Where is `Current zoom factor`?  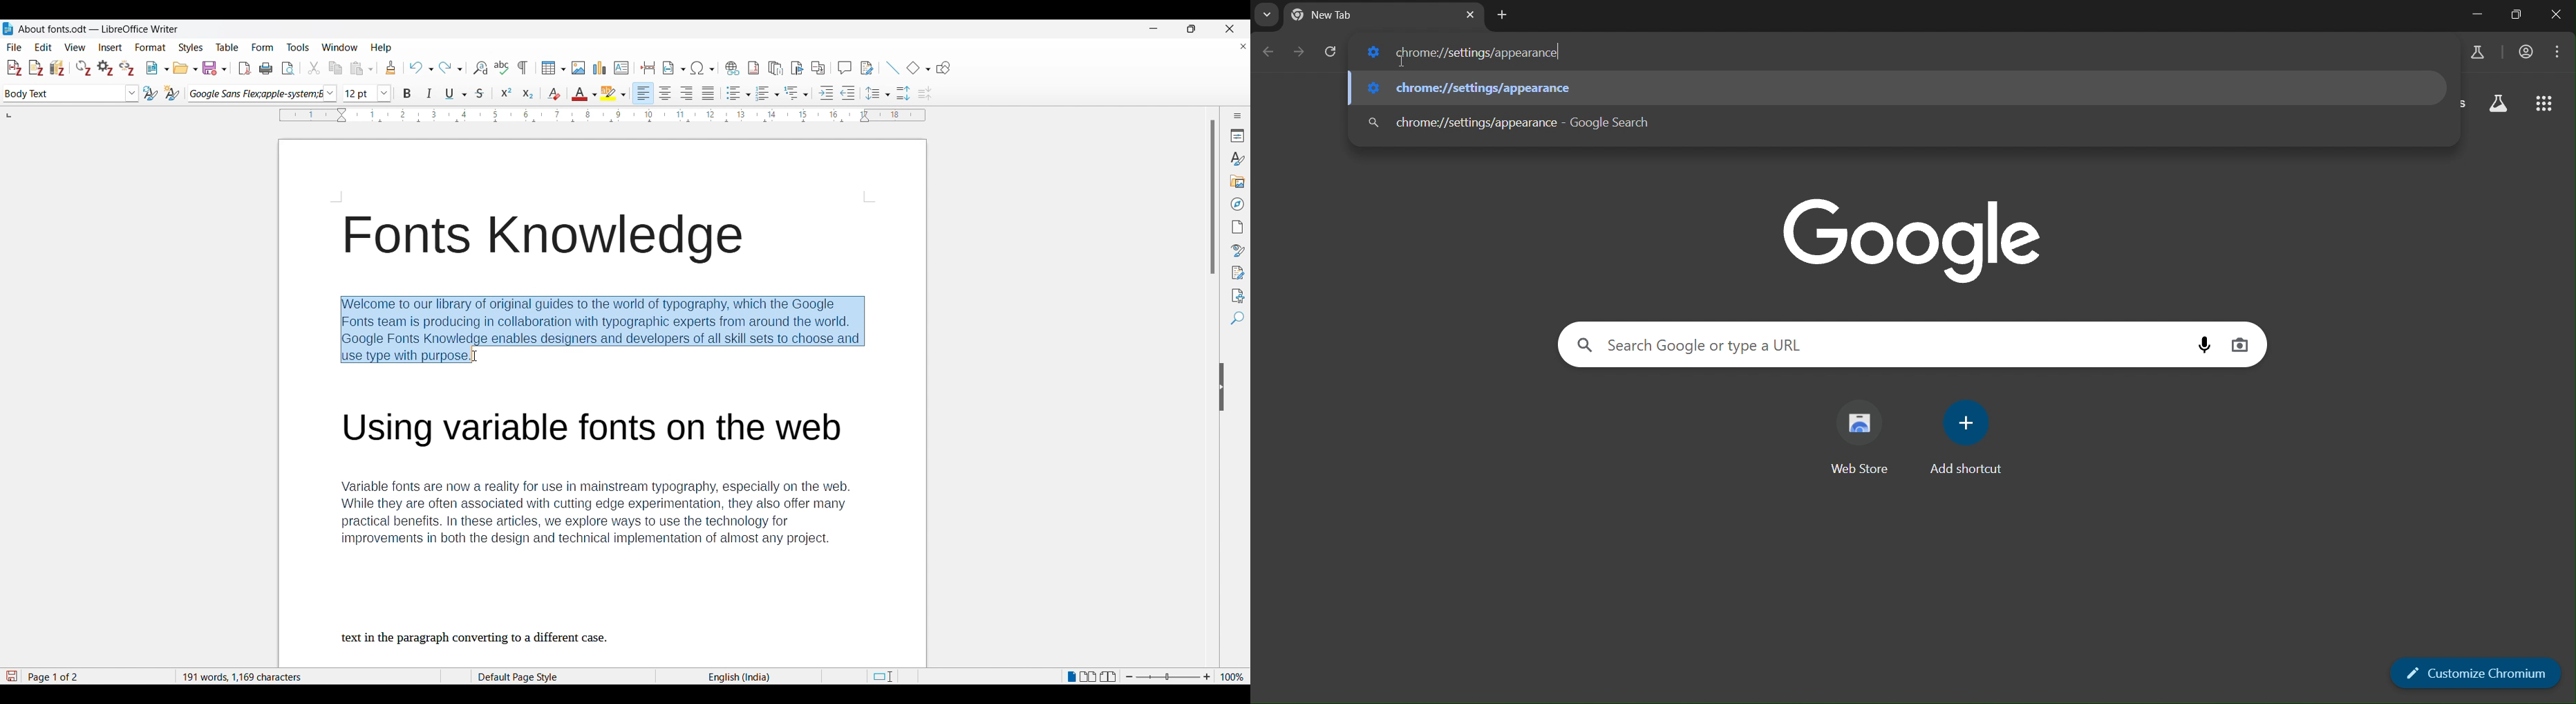
Current zoom factor is located at coordinates (1233, 677).